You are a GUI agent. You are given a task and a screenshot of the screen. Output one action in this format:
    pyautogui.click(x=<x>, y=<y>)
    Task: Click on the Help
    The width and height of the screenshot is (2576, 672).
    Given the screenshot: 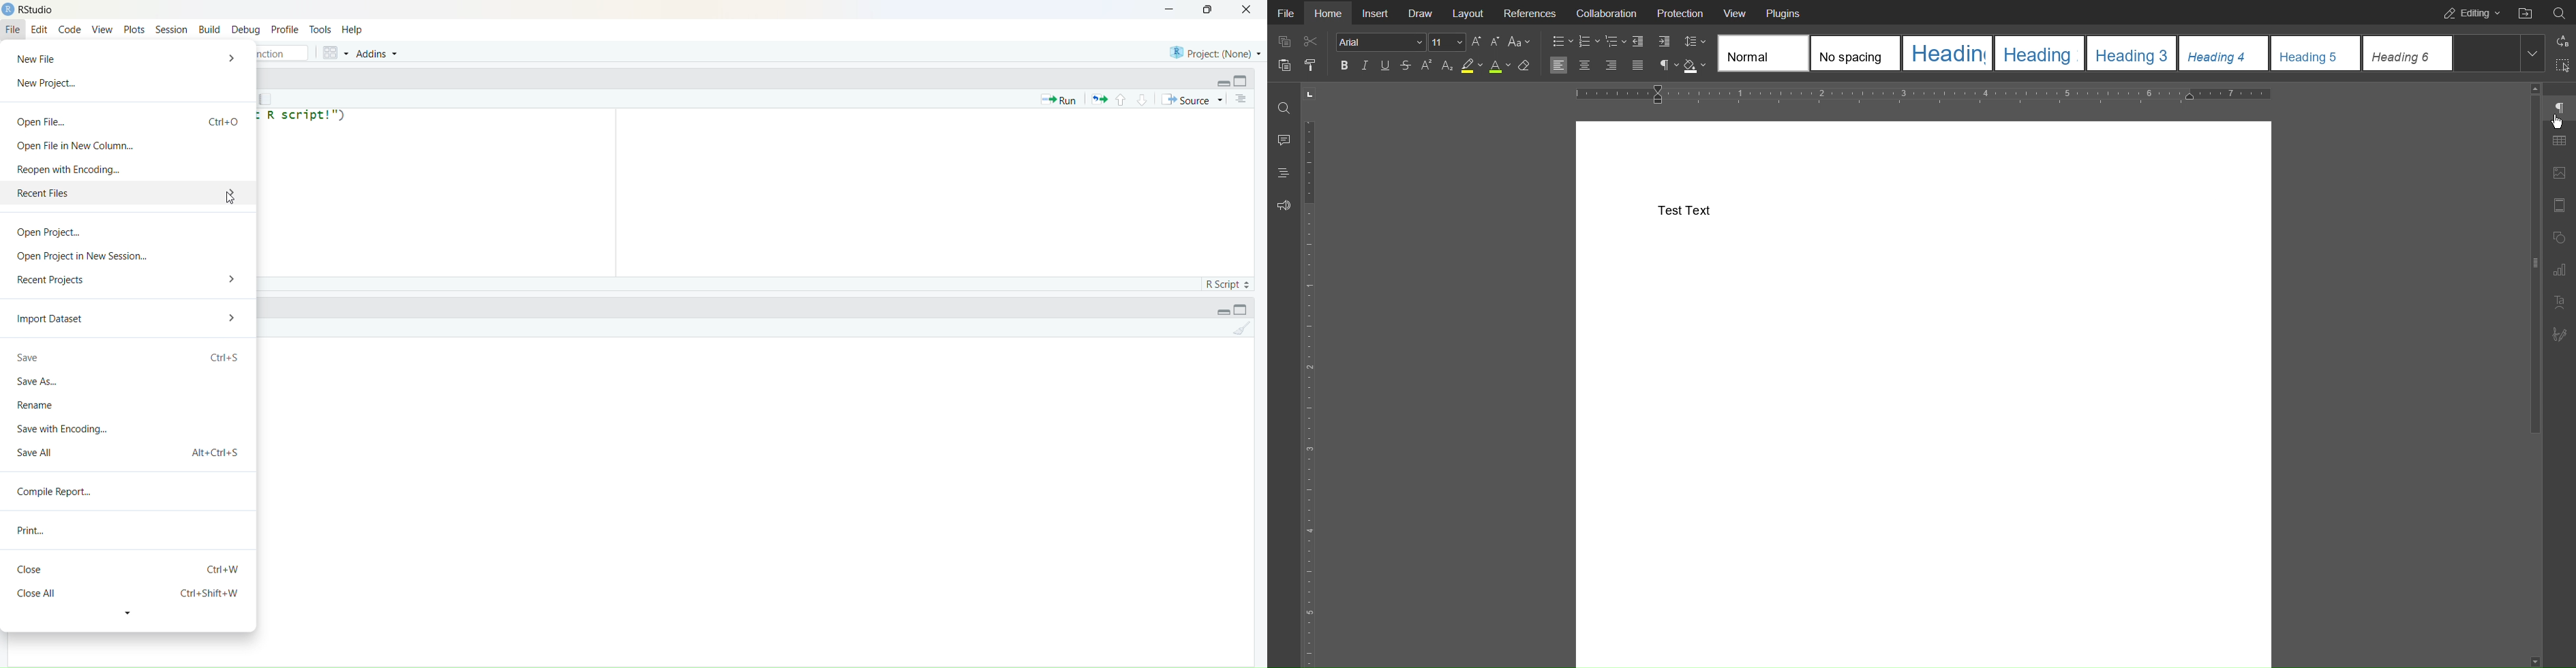 What is the action you would take?
    pyautogui.click(x=352, y=30)
    